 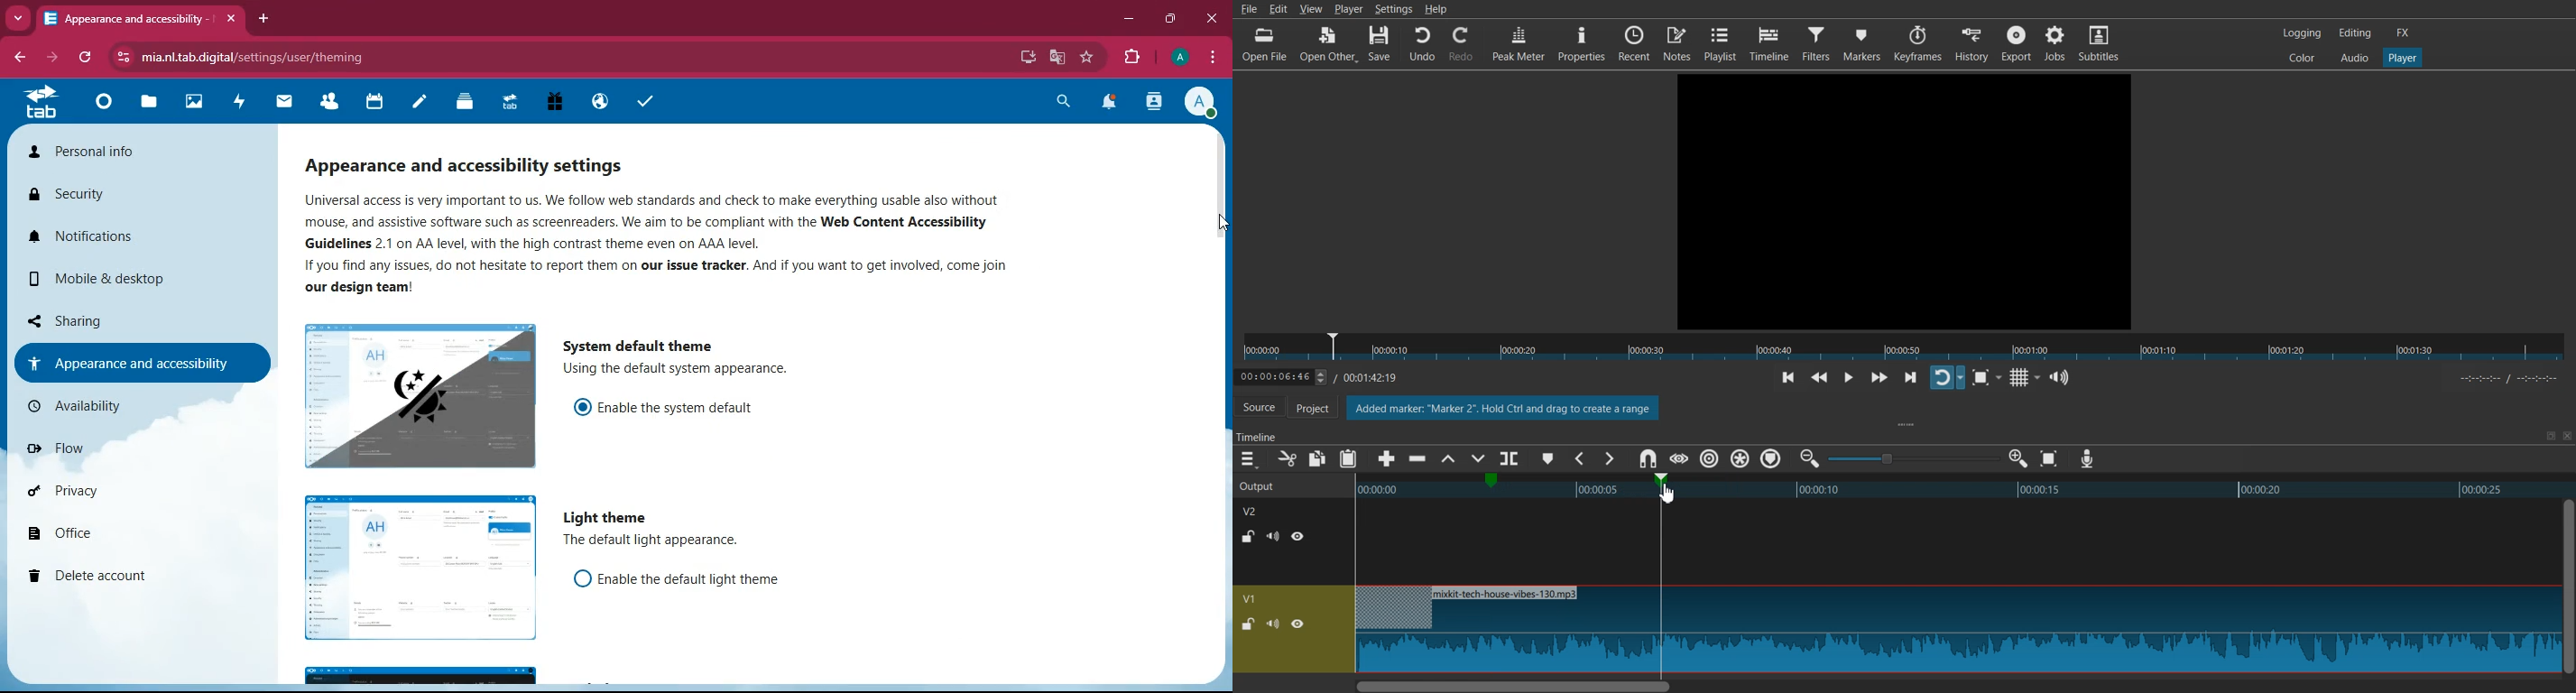 What do you see at coordinates (1257, 510) in the screenshot?
I see `V2` at bounding box center [1257, 510].